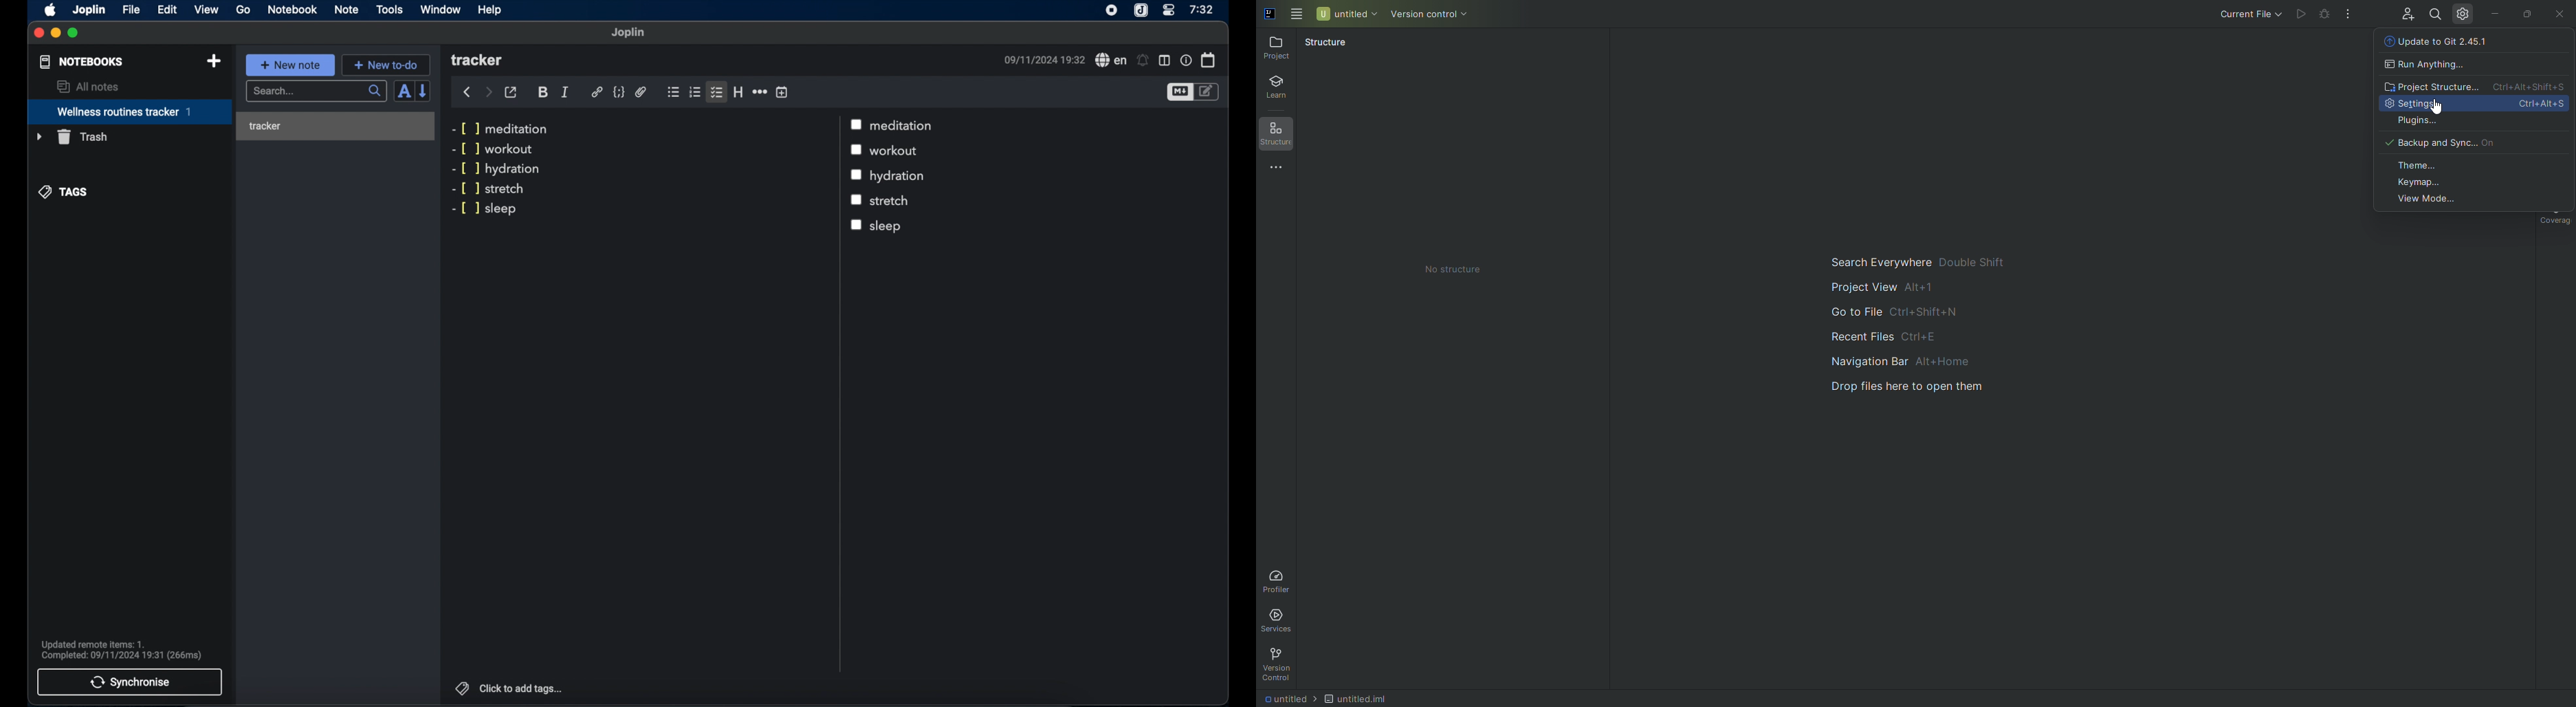 Image resolution: width=2576 pixels, height=728 pixels. Describe the element at coordinates (1279, 133) in the screenshot. I see `Structure` at that location.